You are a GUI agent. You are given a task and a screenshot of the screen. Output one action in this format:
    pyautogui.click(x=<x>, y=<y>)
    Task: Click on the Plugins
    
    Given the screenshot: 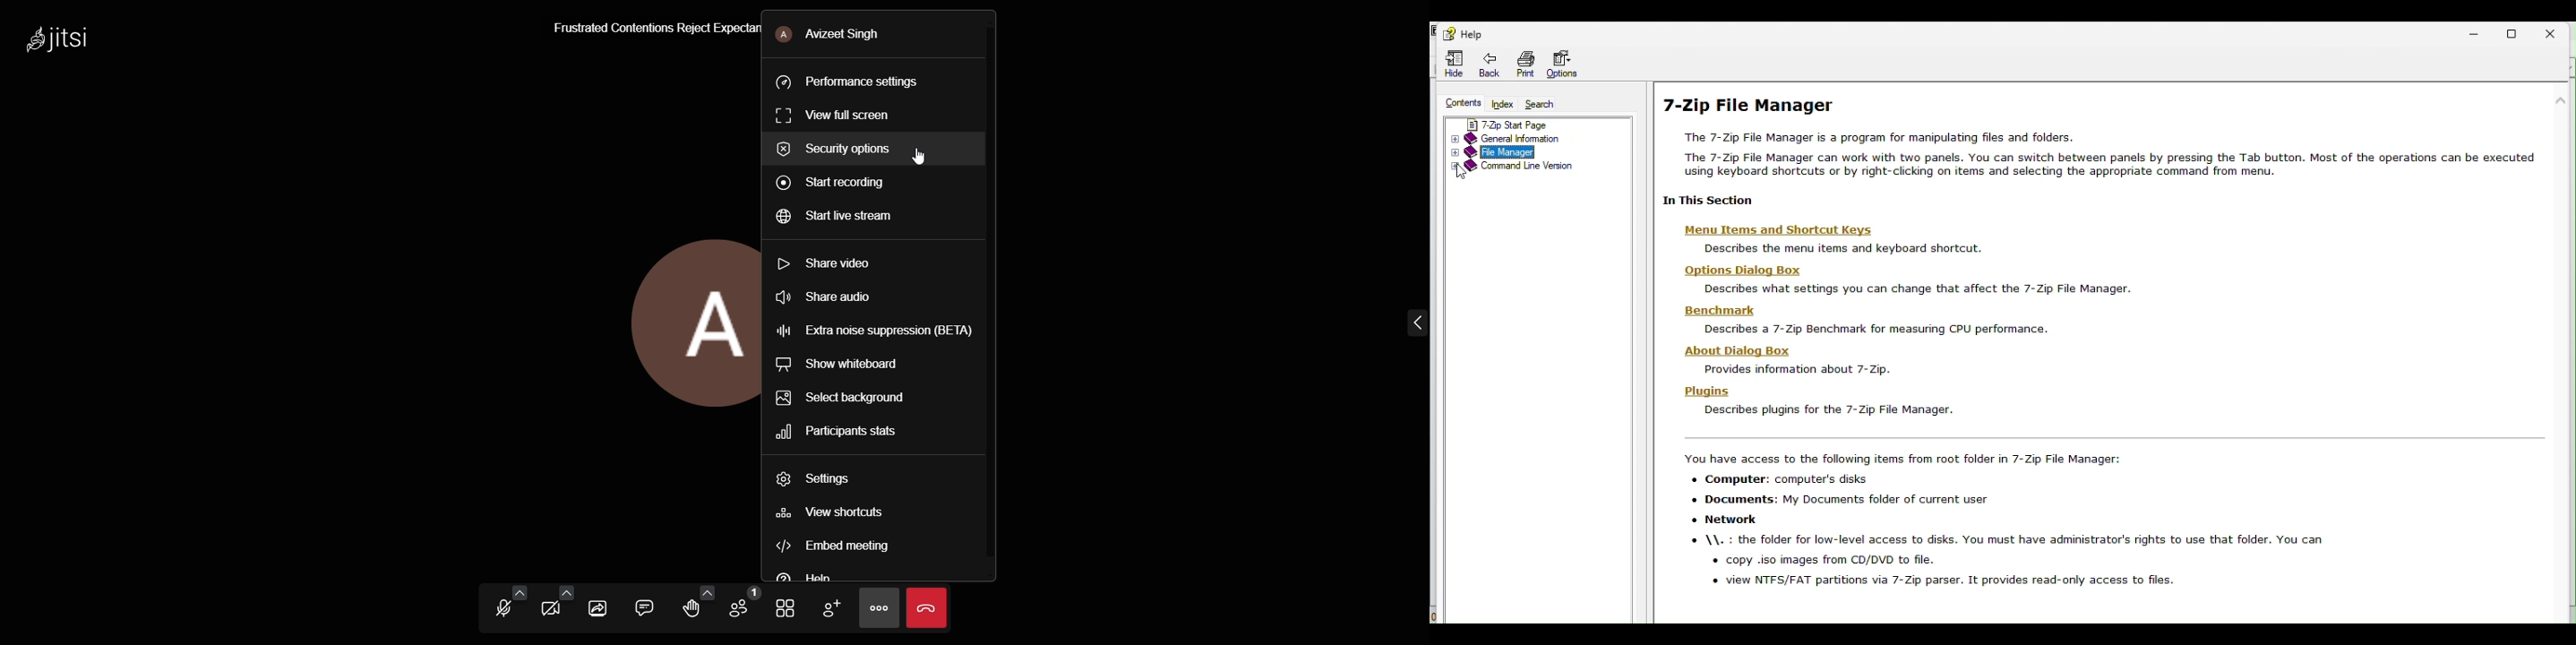 What is the action you would take?
    pyautogui.click(x=1707, y=390)
    